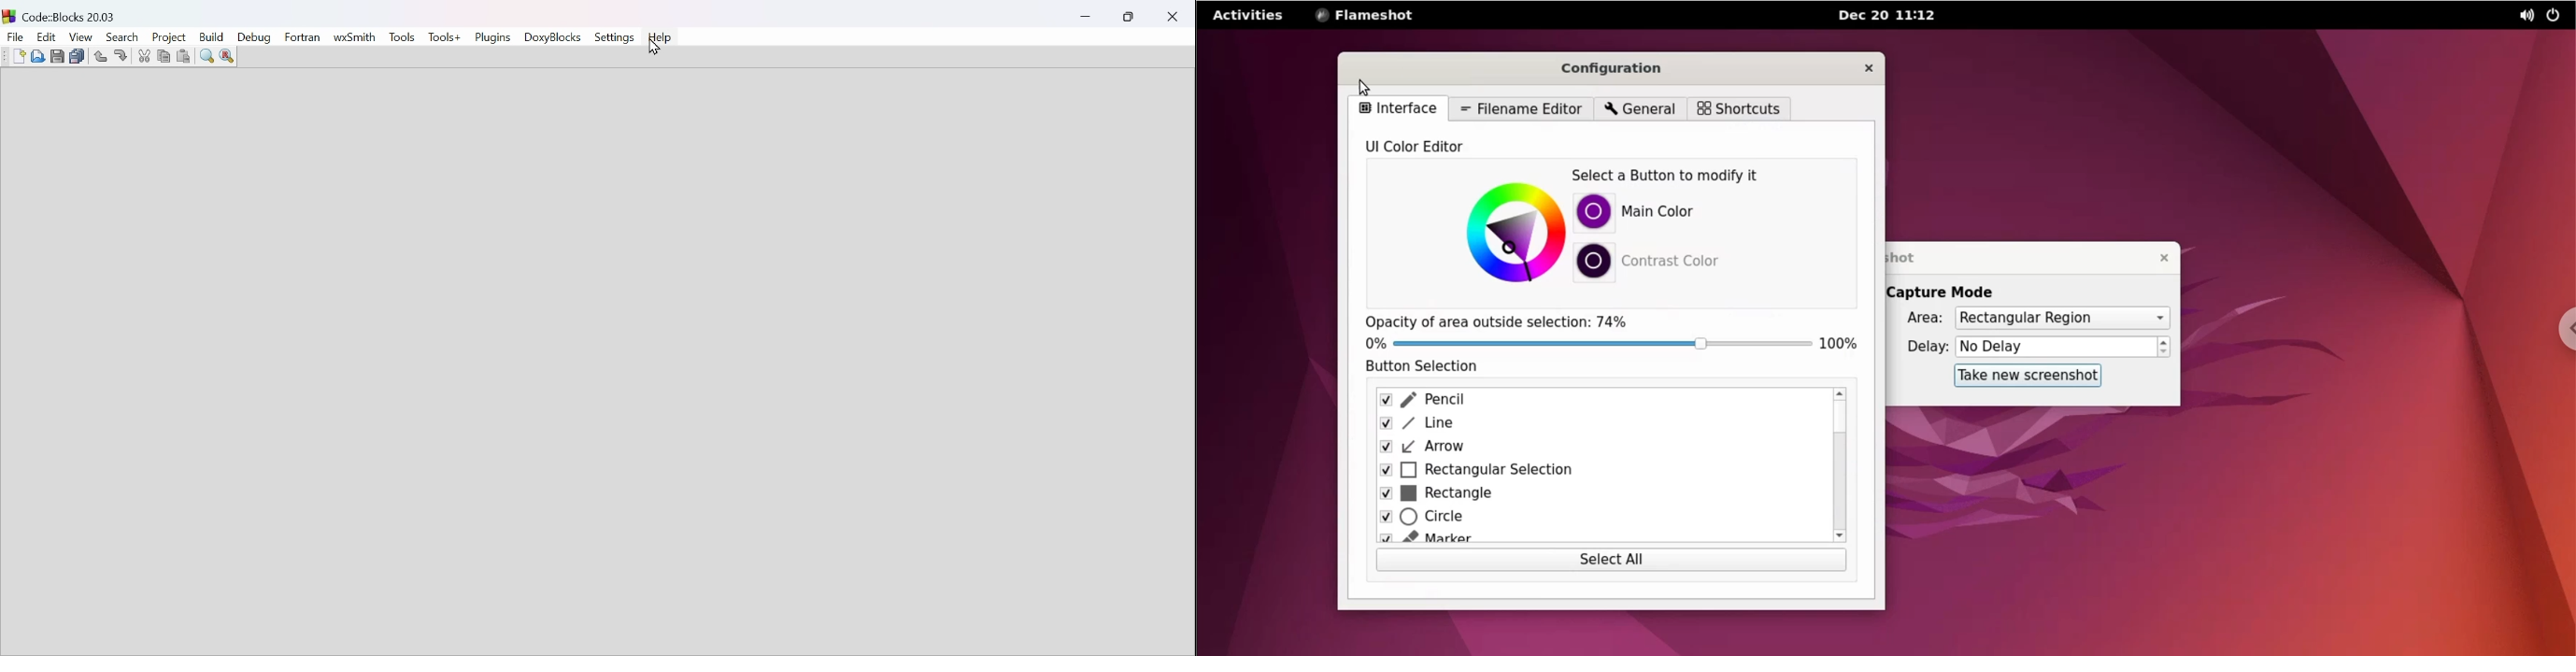  What do you see at coordinates (1838, 465) in the screenshot?
I see `scrollbar` at bounding box center [1838, 465].